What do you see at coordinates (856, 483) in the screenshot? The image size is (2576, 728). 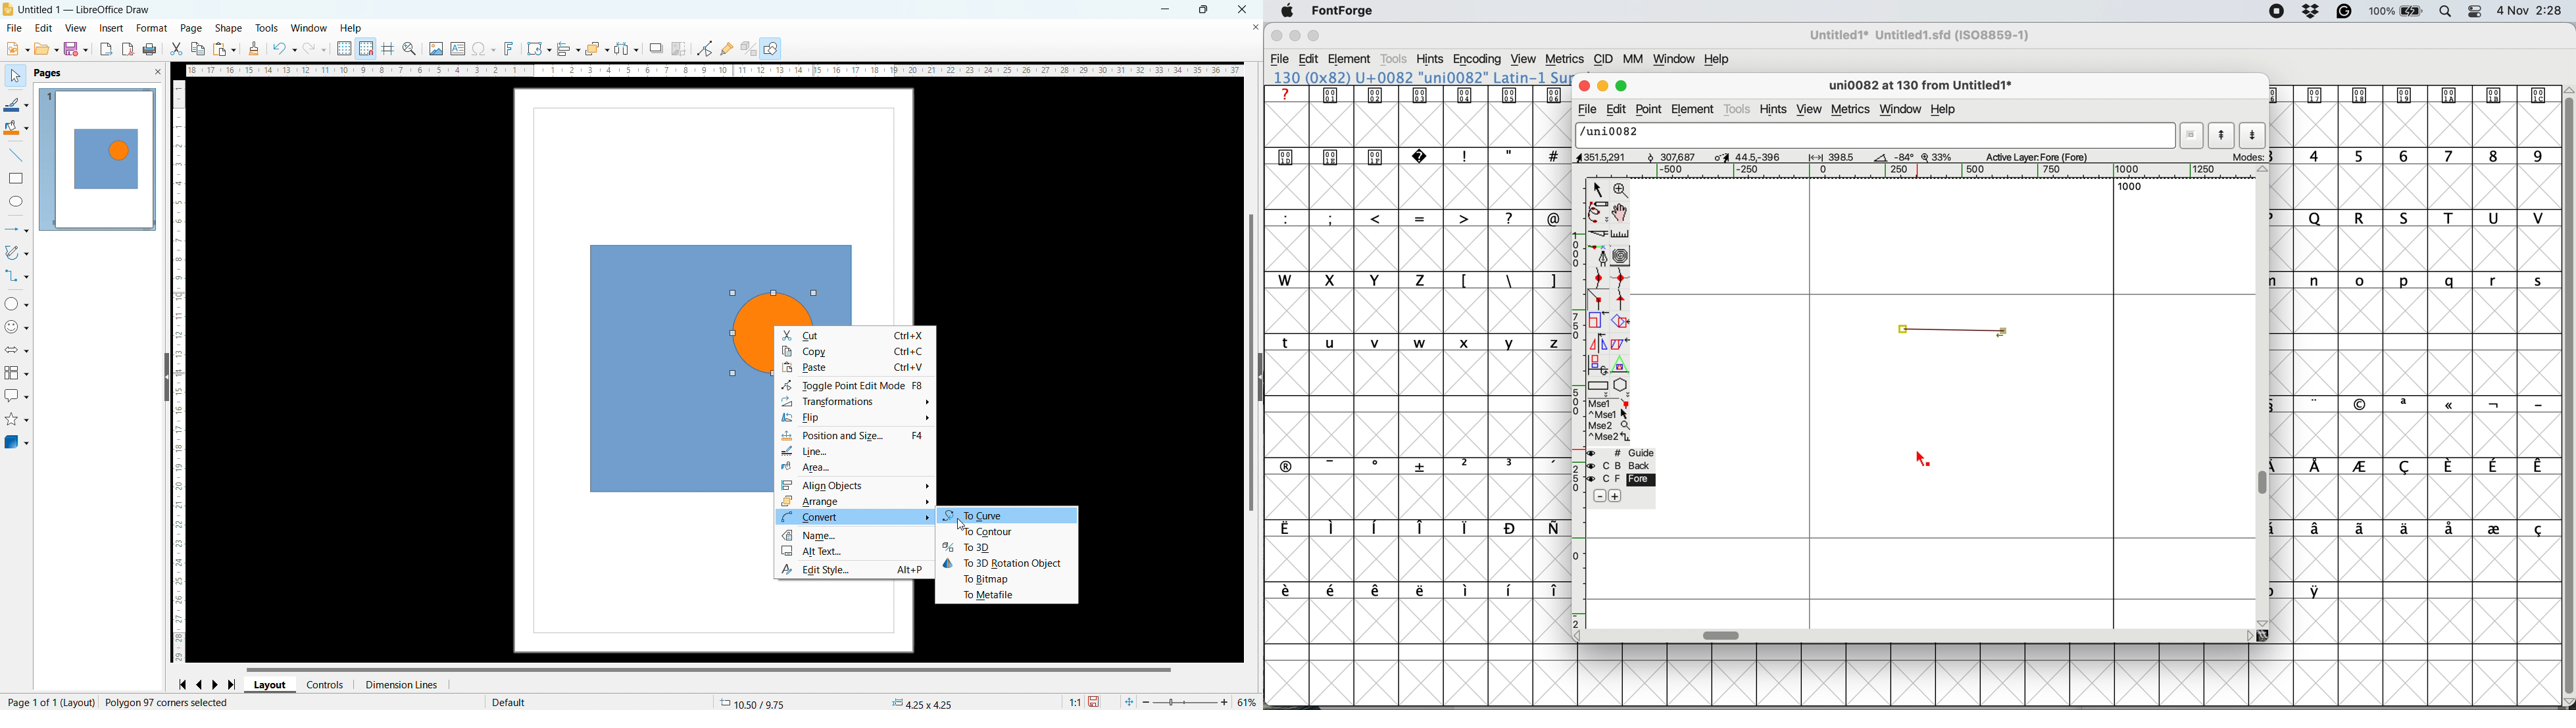 I see `align objects` at bounding box center [856, 483].